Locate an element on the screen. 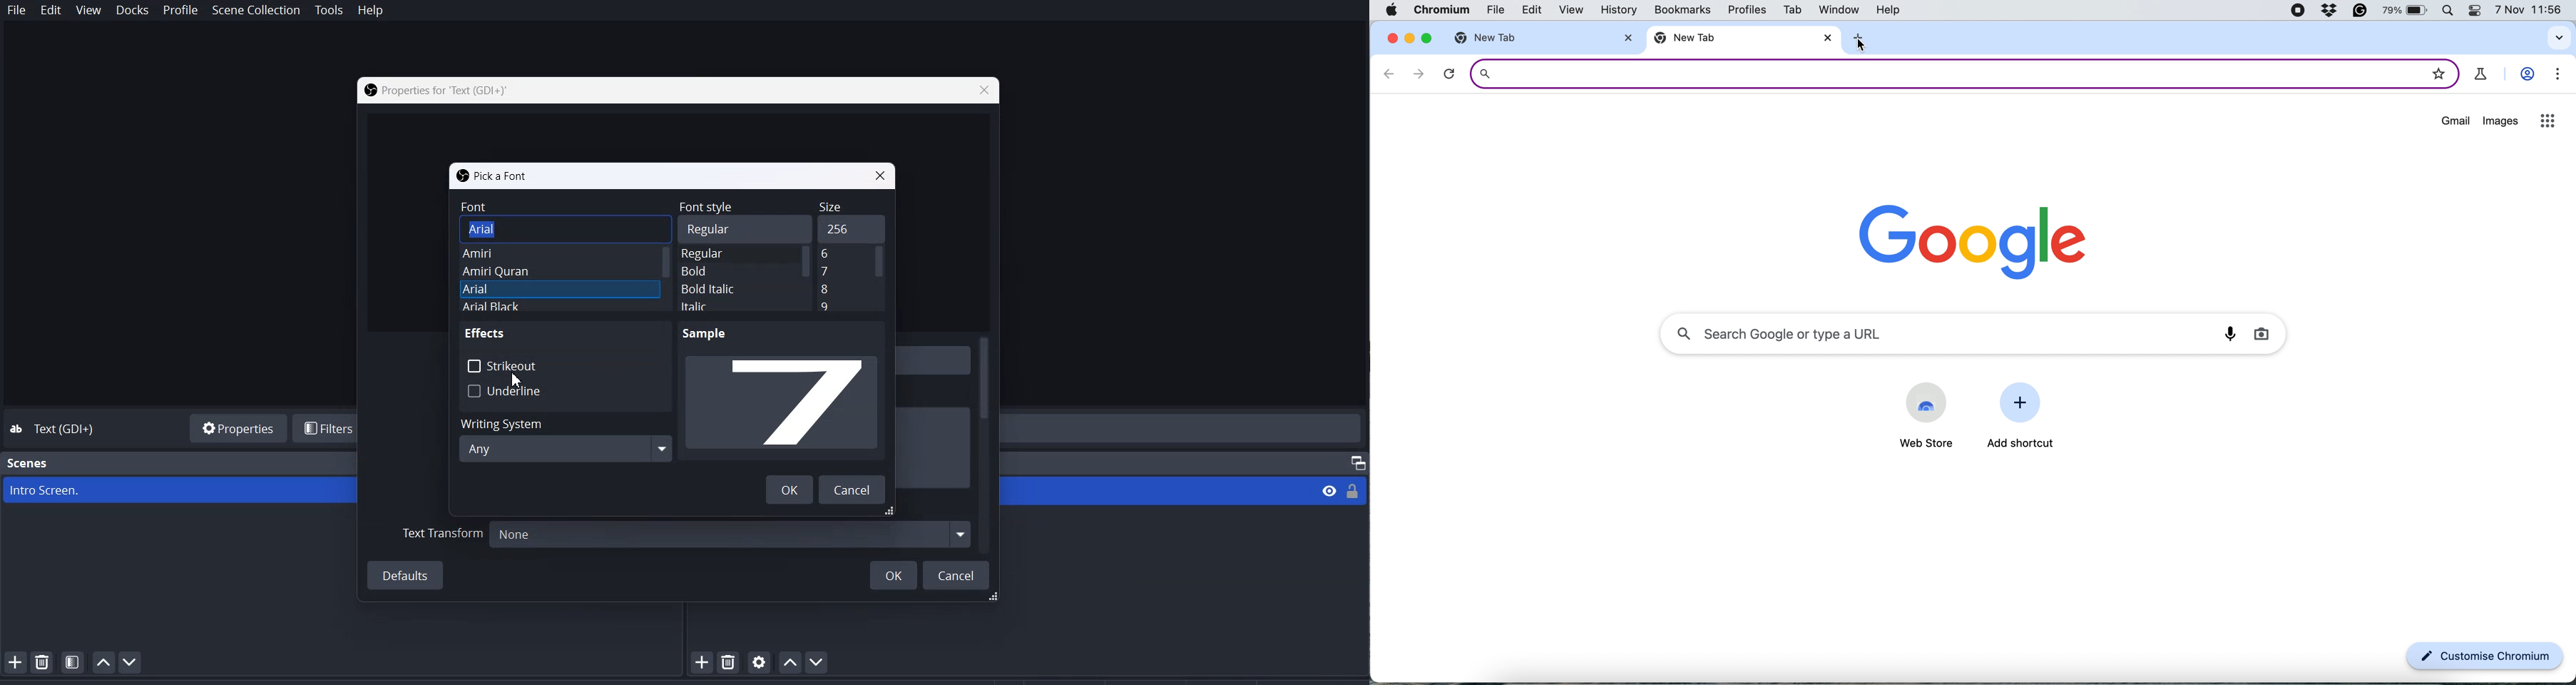  Vertical Scroll bar is located at coordinates (807, 278).